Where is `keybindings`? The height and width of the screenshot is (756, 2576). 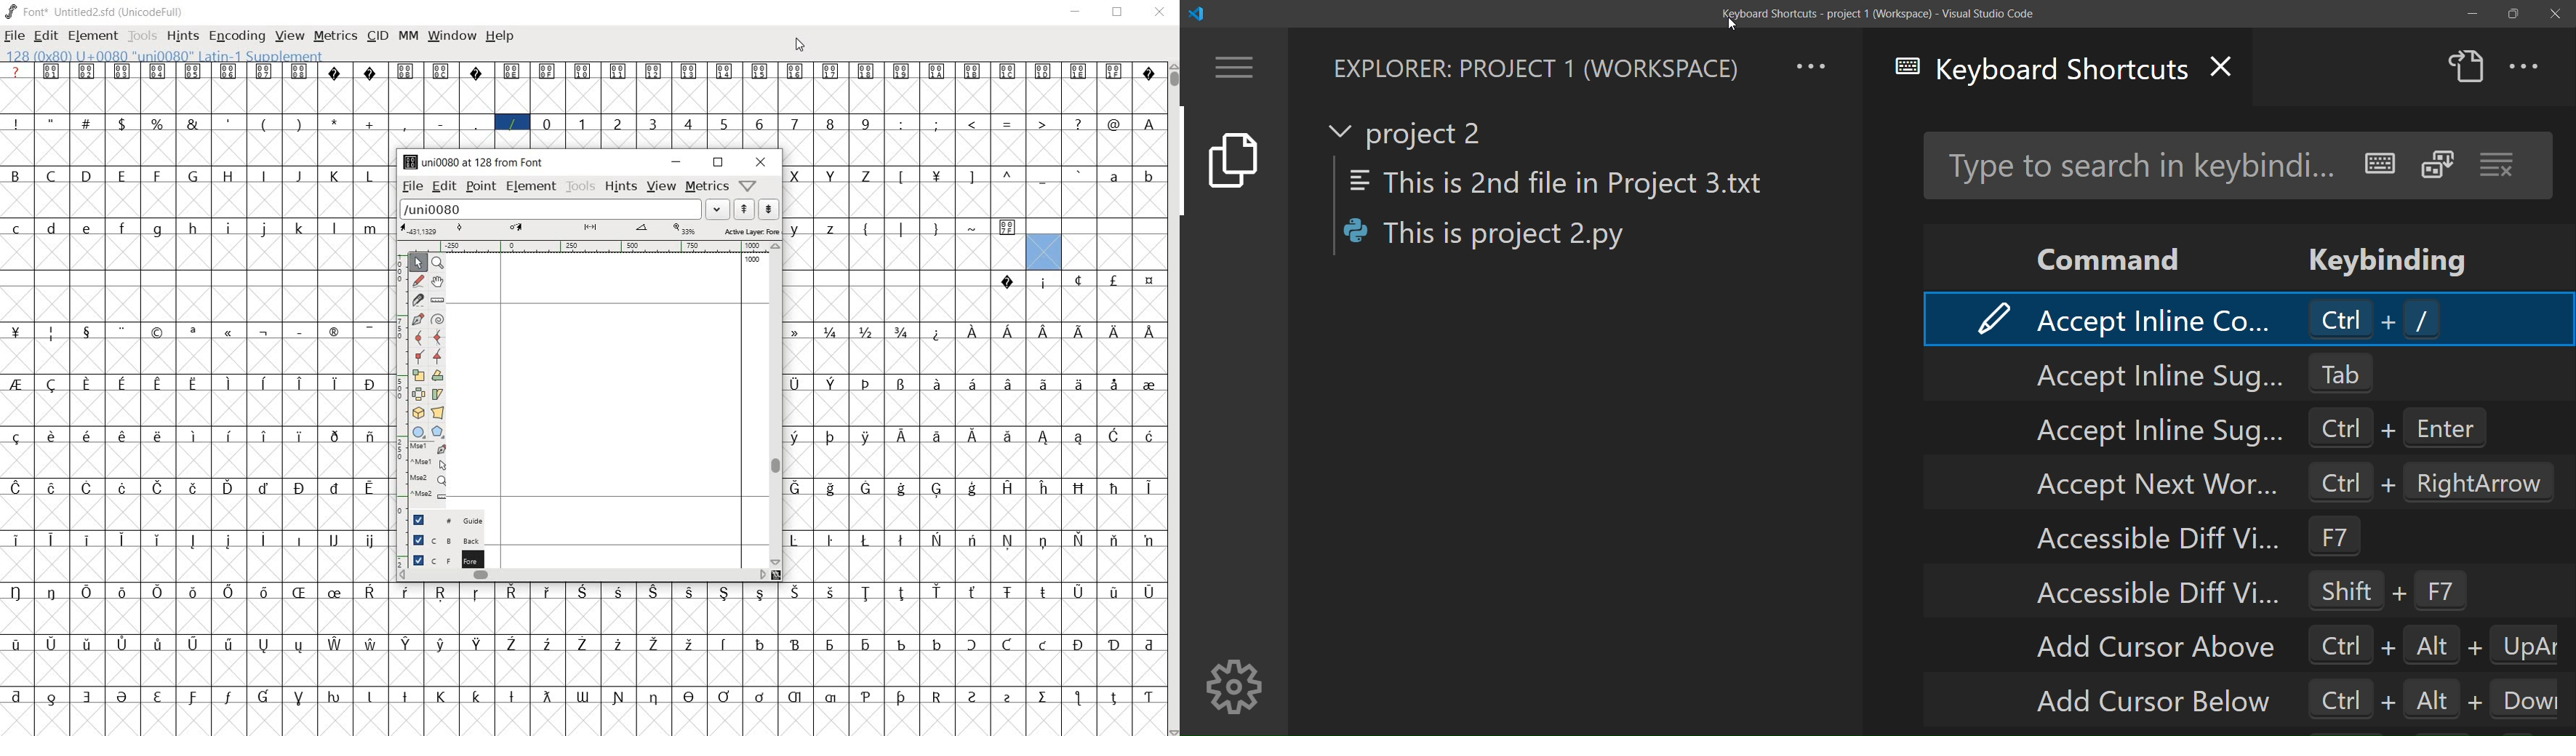 keybindings is located at coordinates (2392, 255).